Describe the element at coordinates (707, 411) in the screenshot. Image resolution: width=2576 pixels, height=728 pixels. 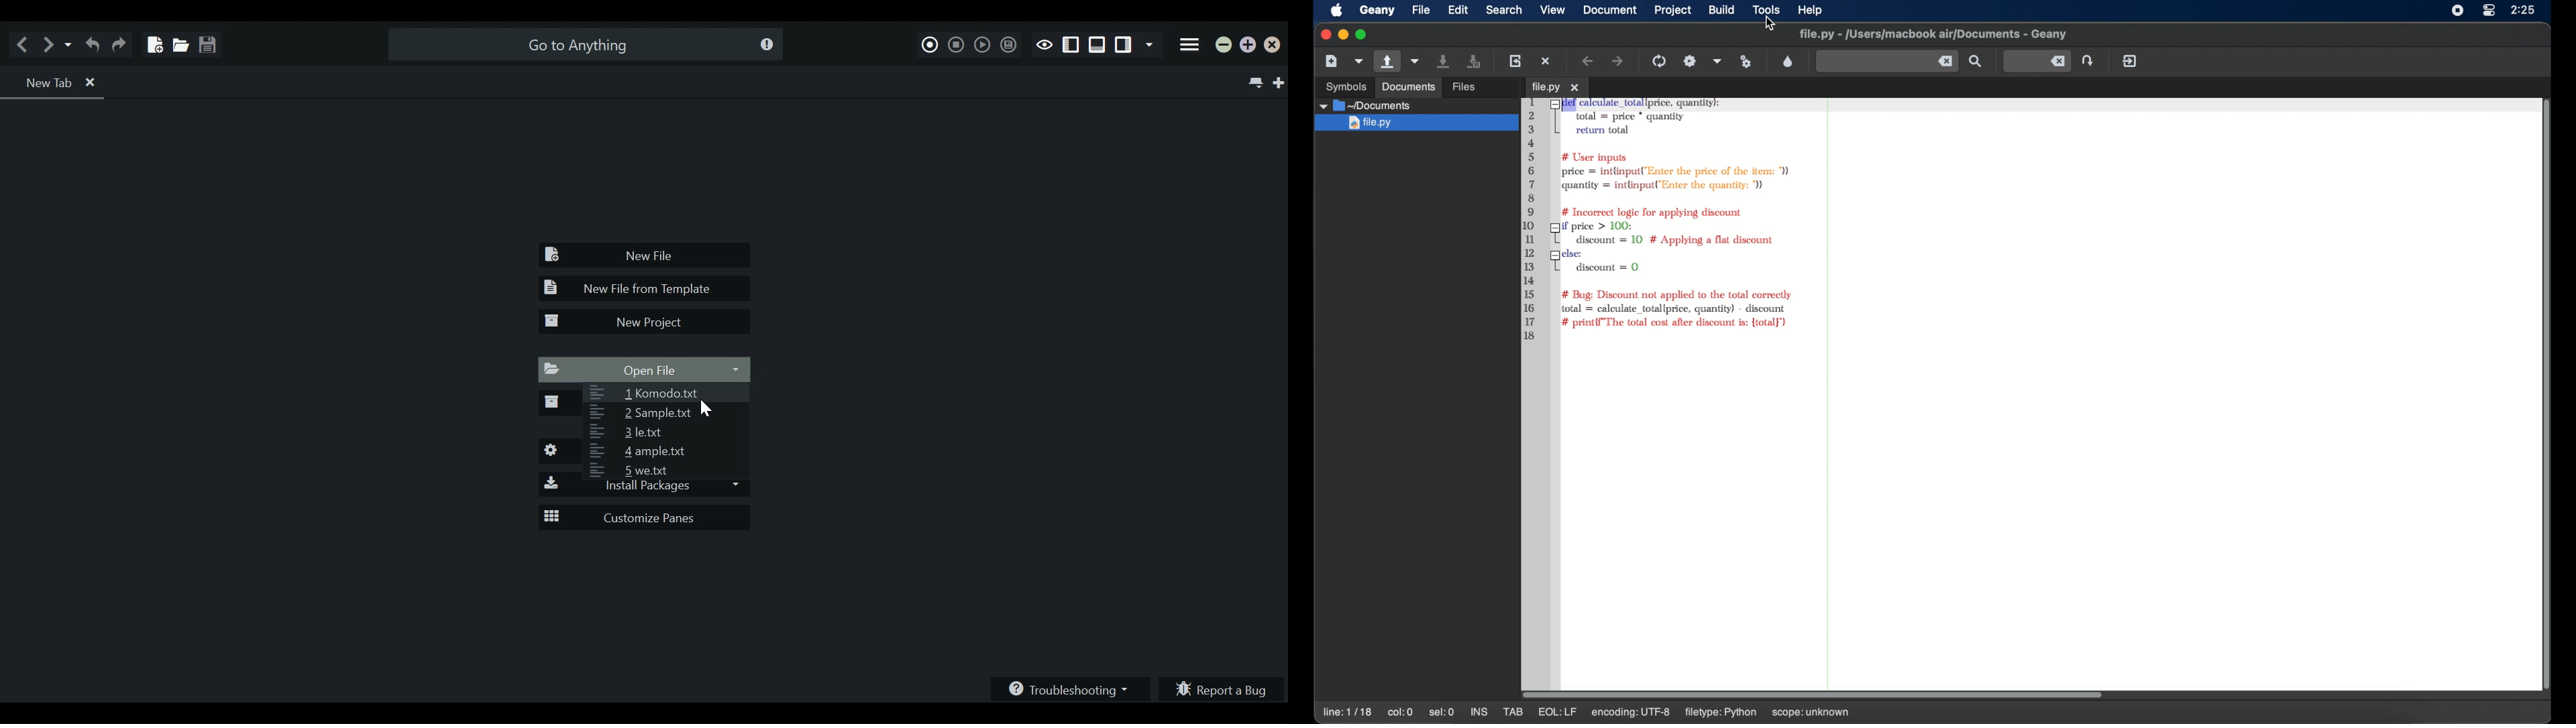
I see `Cursor` at that location.